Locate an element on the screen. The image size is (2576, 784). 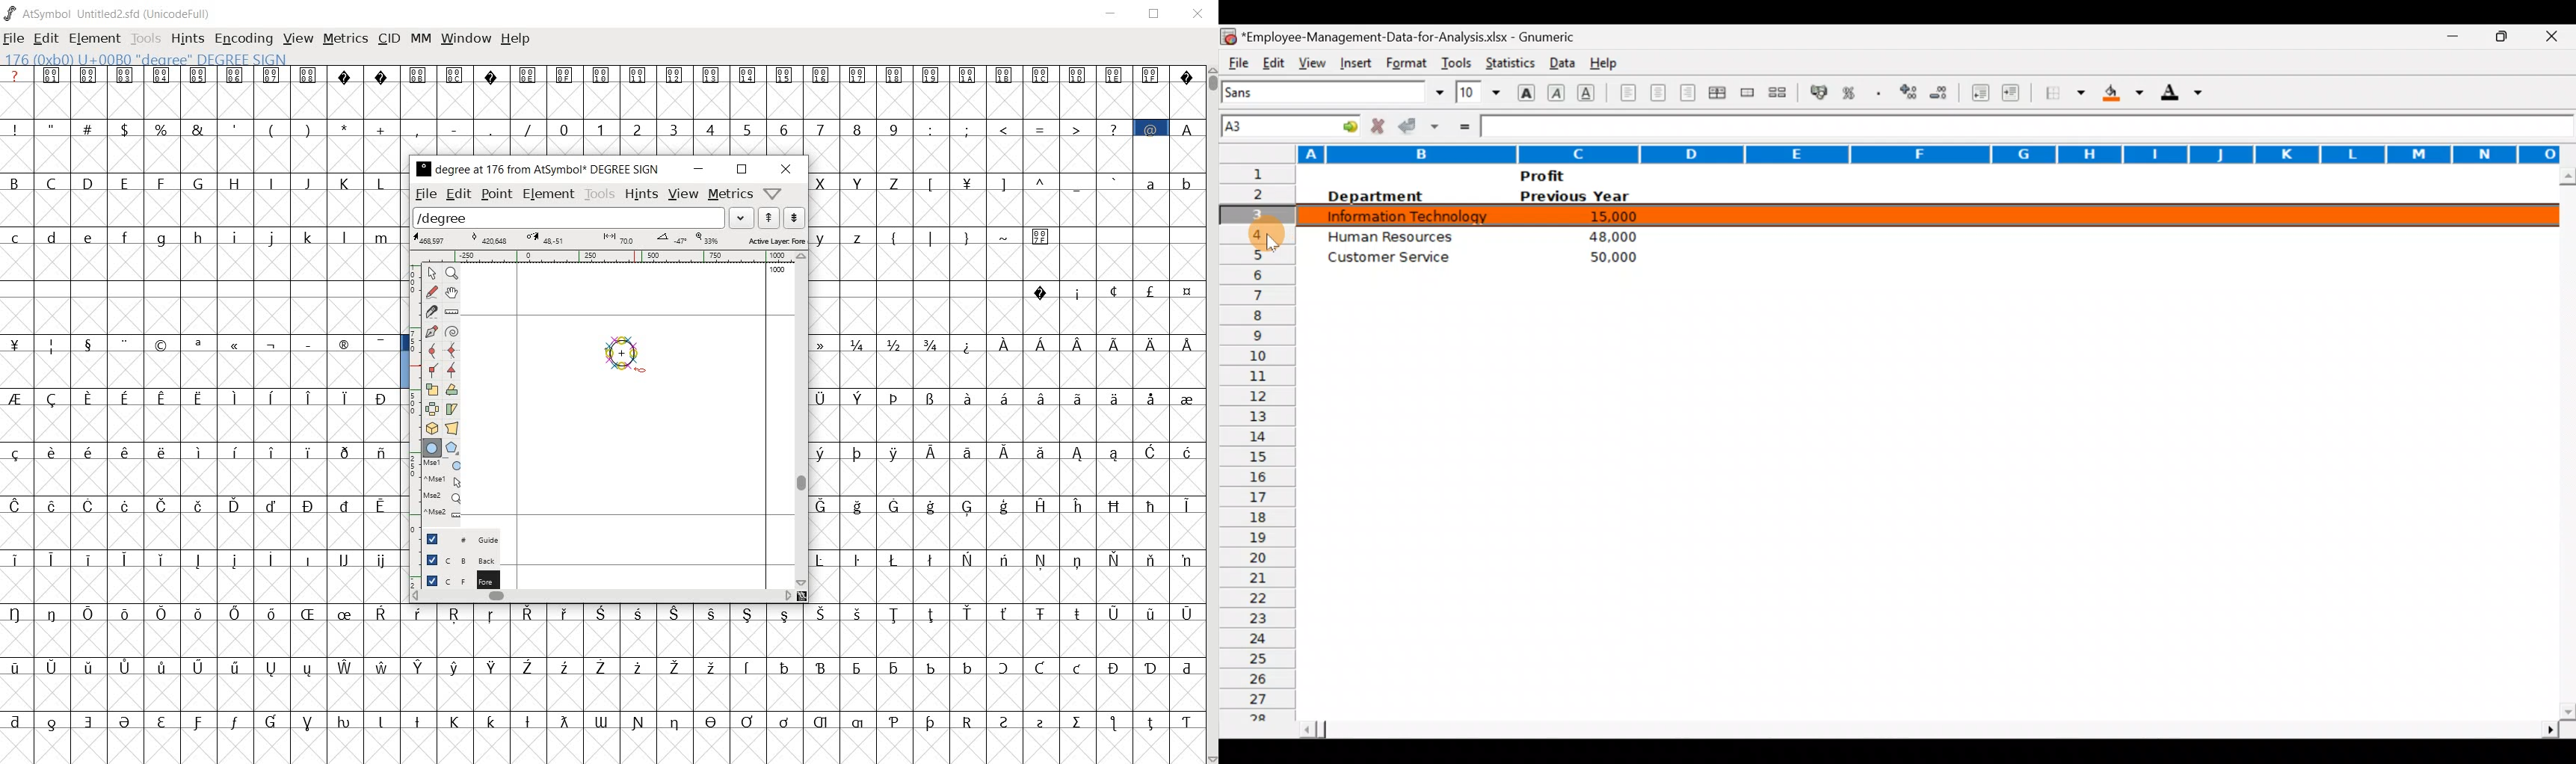
Cell name is located at coordinates (1292, 122).